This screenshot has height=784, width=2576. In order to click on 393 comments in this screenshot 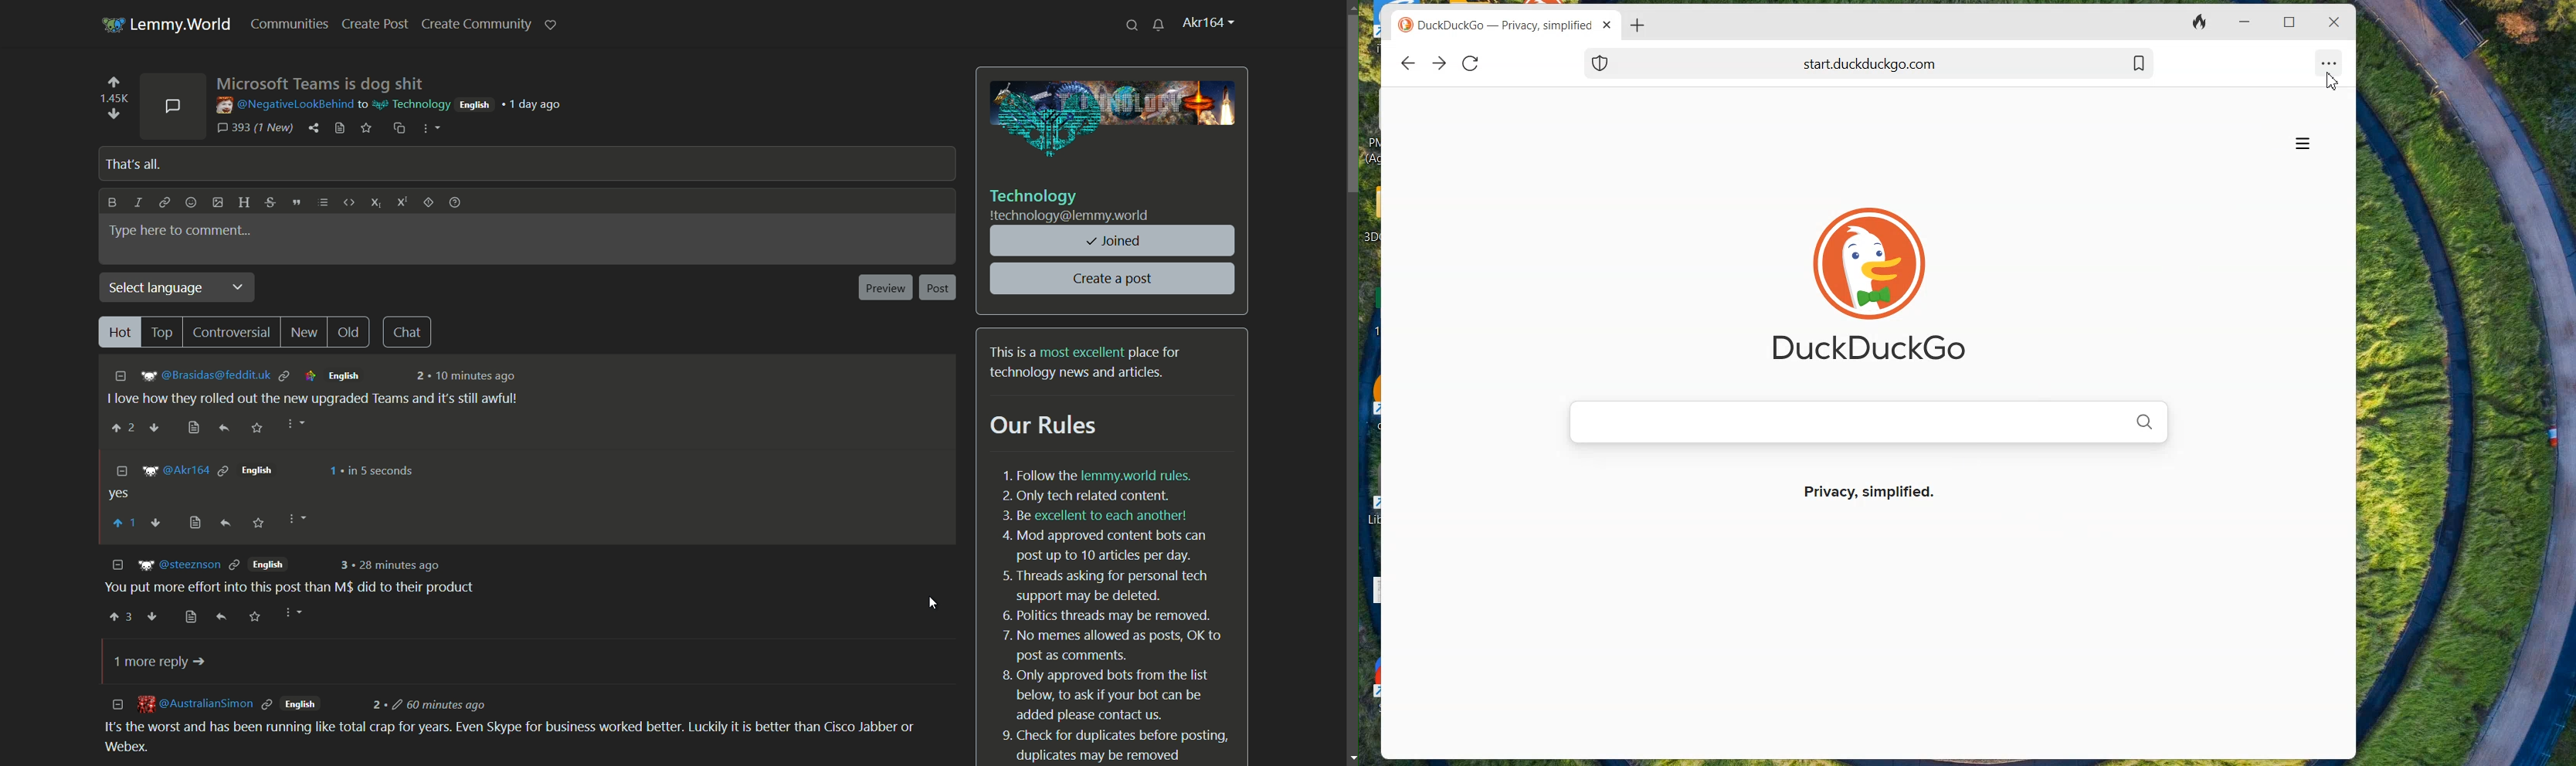, I will do `click(255, 128)`.